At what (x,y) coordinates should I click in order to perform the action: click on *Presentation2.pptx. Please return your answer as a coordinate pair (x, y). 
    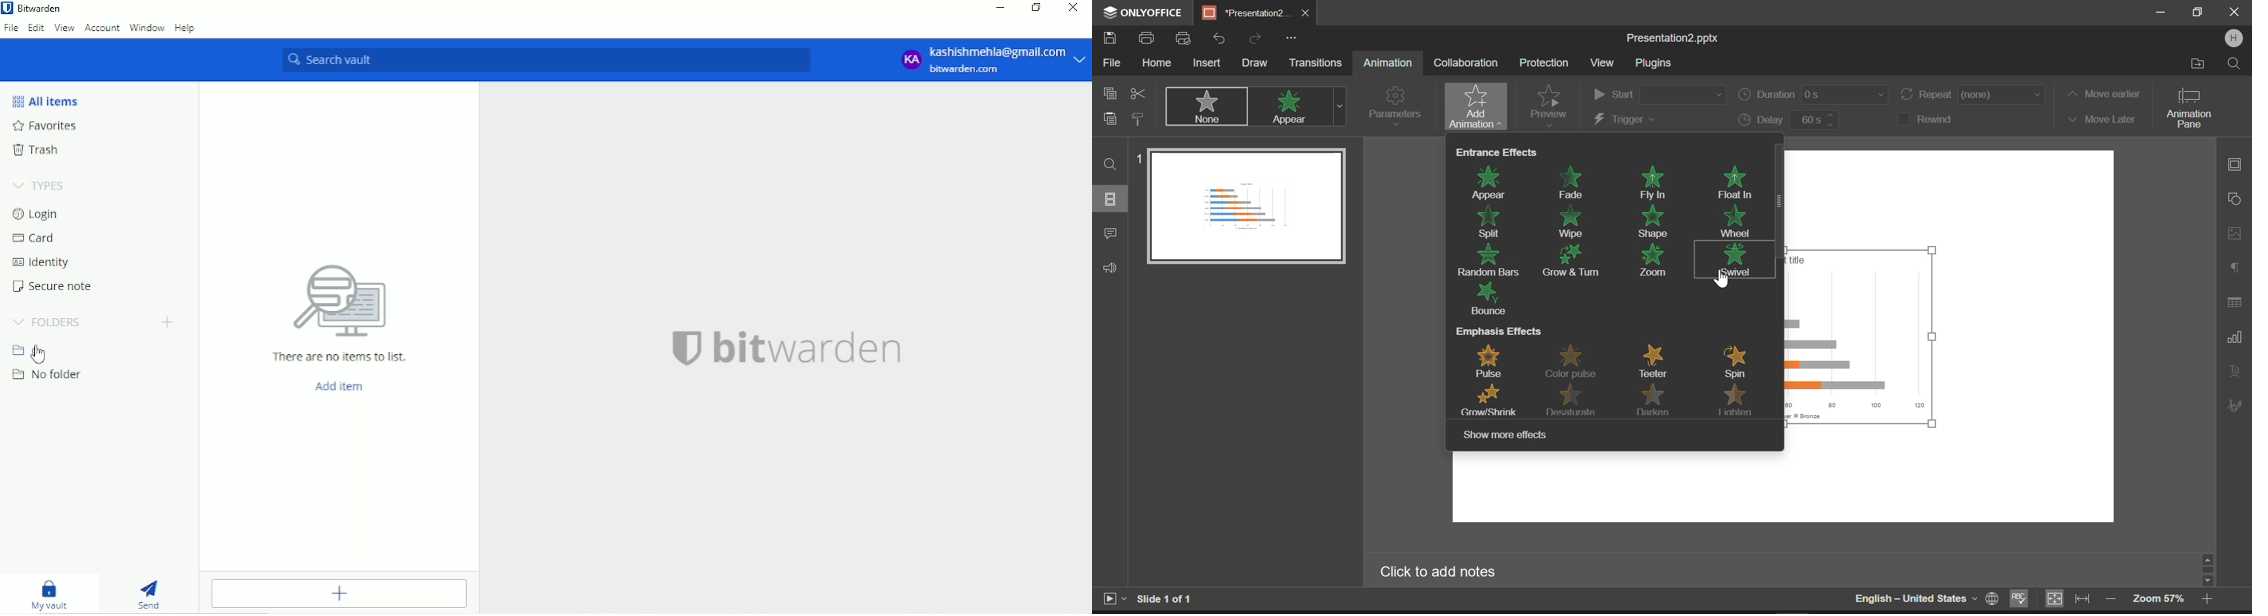
    Looking at the image, I should click on (1246, 13).